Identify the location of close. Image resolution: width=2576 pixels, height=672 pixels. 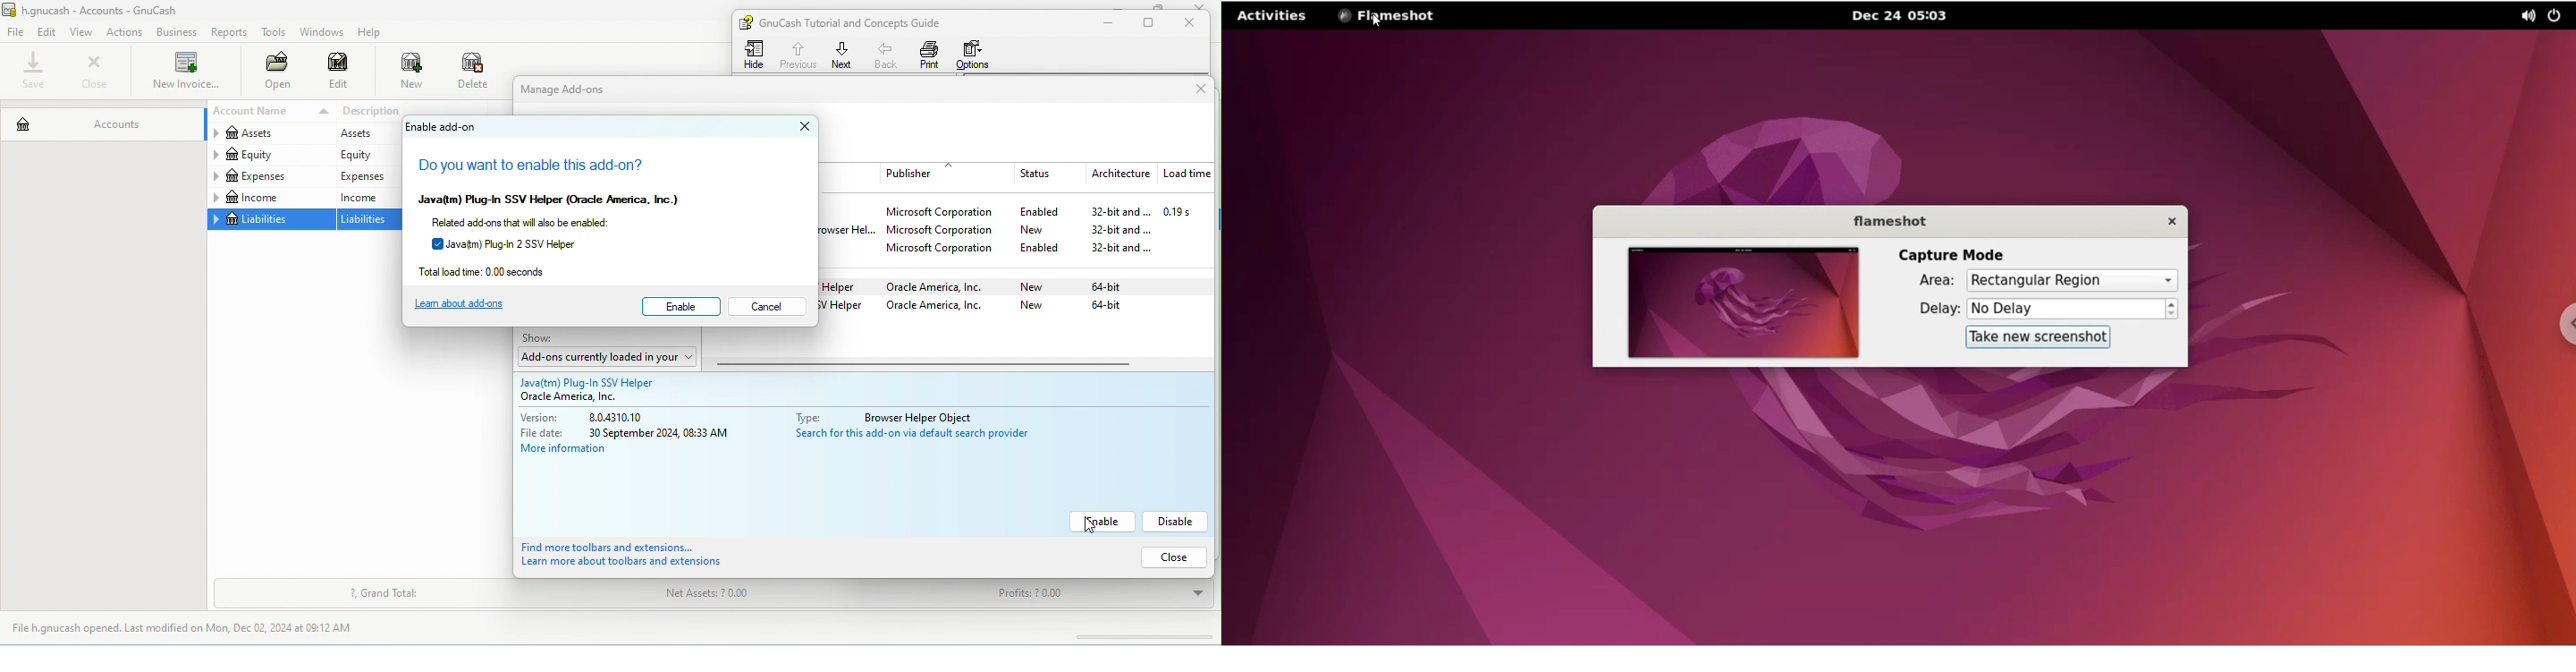
(1185, 89).